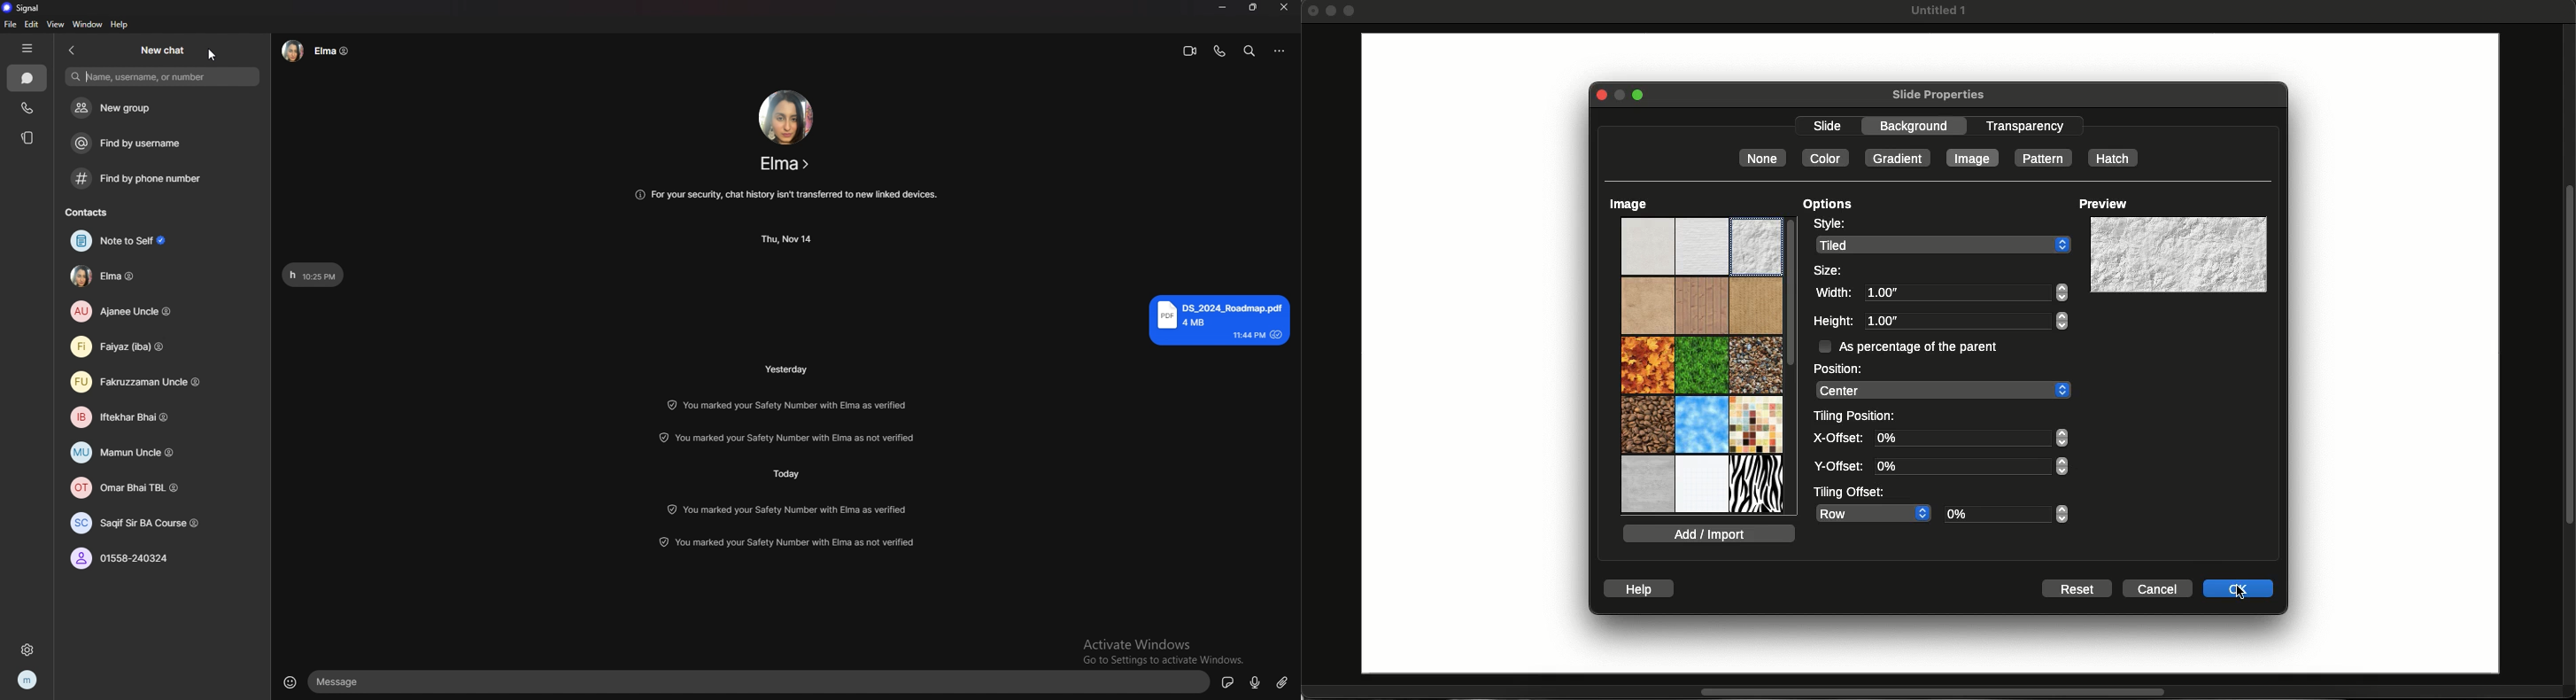 The height and width of the screenshot is (700, 2576). Describe the element at coordinates (1938, 96) in the screenshot. I see `Slide properties` at that location.